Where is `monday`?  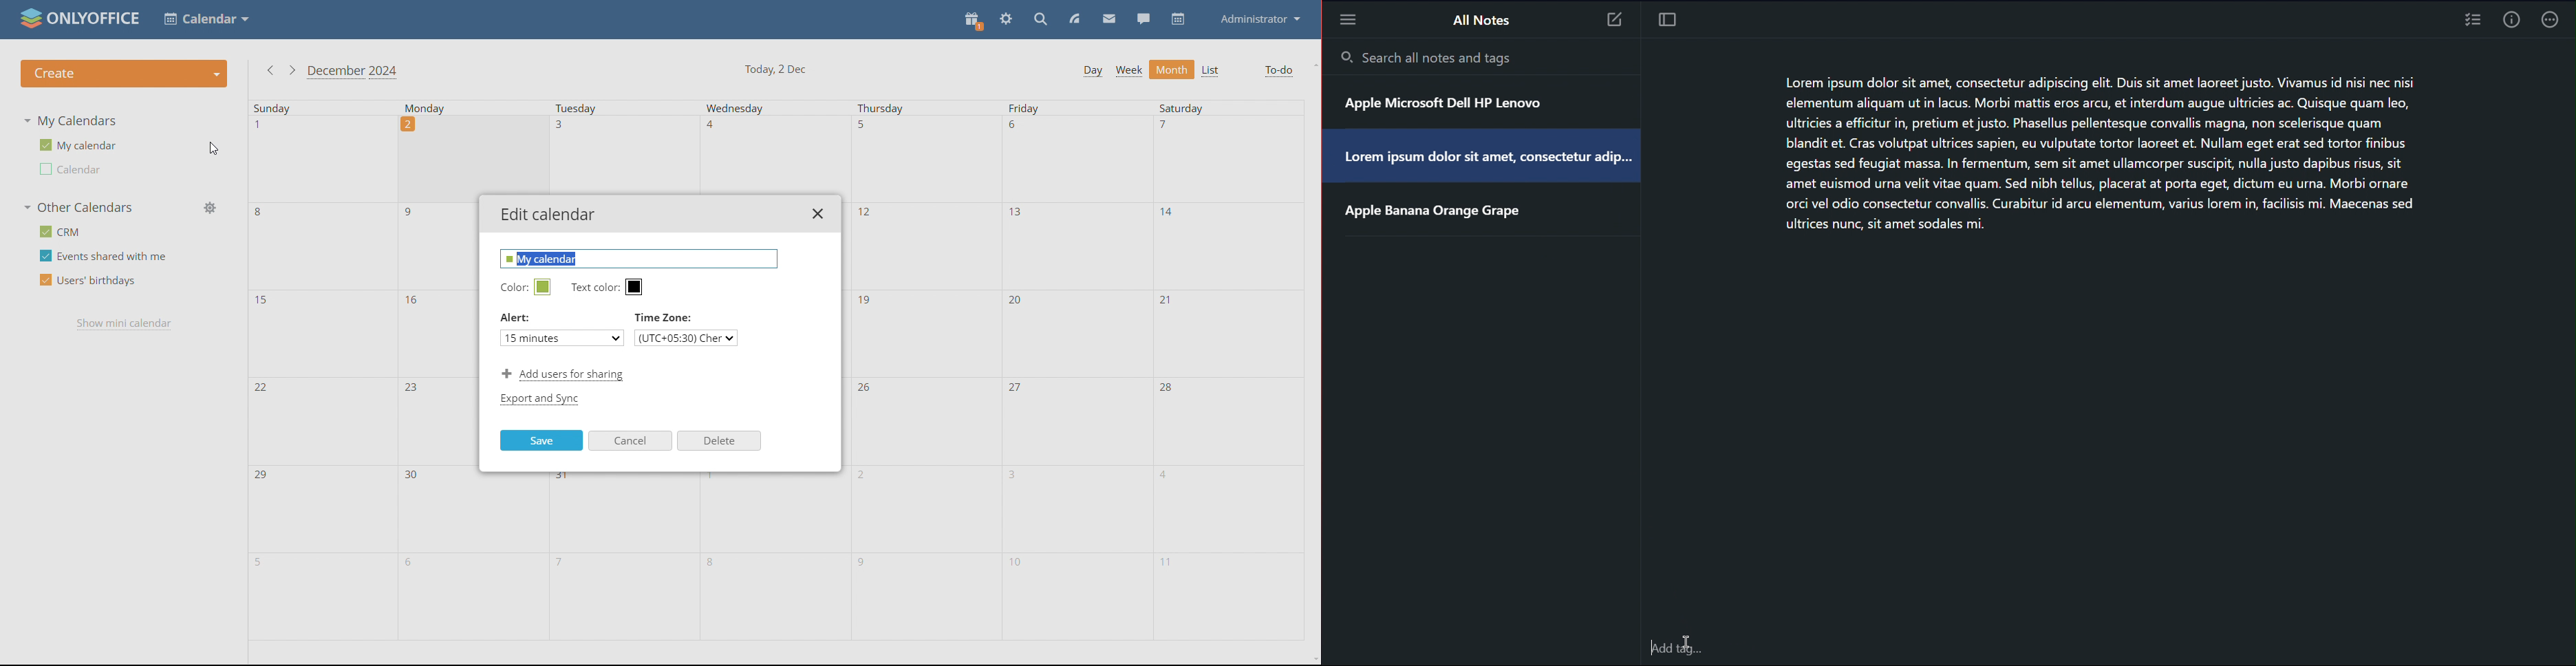 monday is located at coordinates (461, 108).